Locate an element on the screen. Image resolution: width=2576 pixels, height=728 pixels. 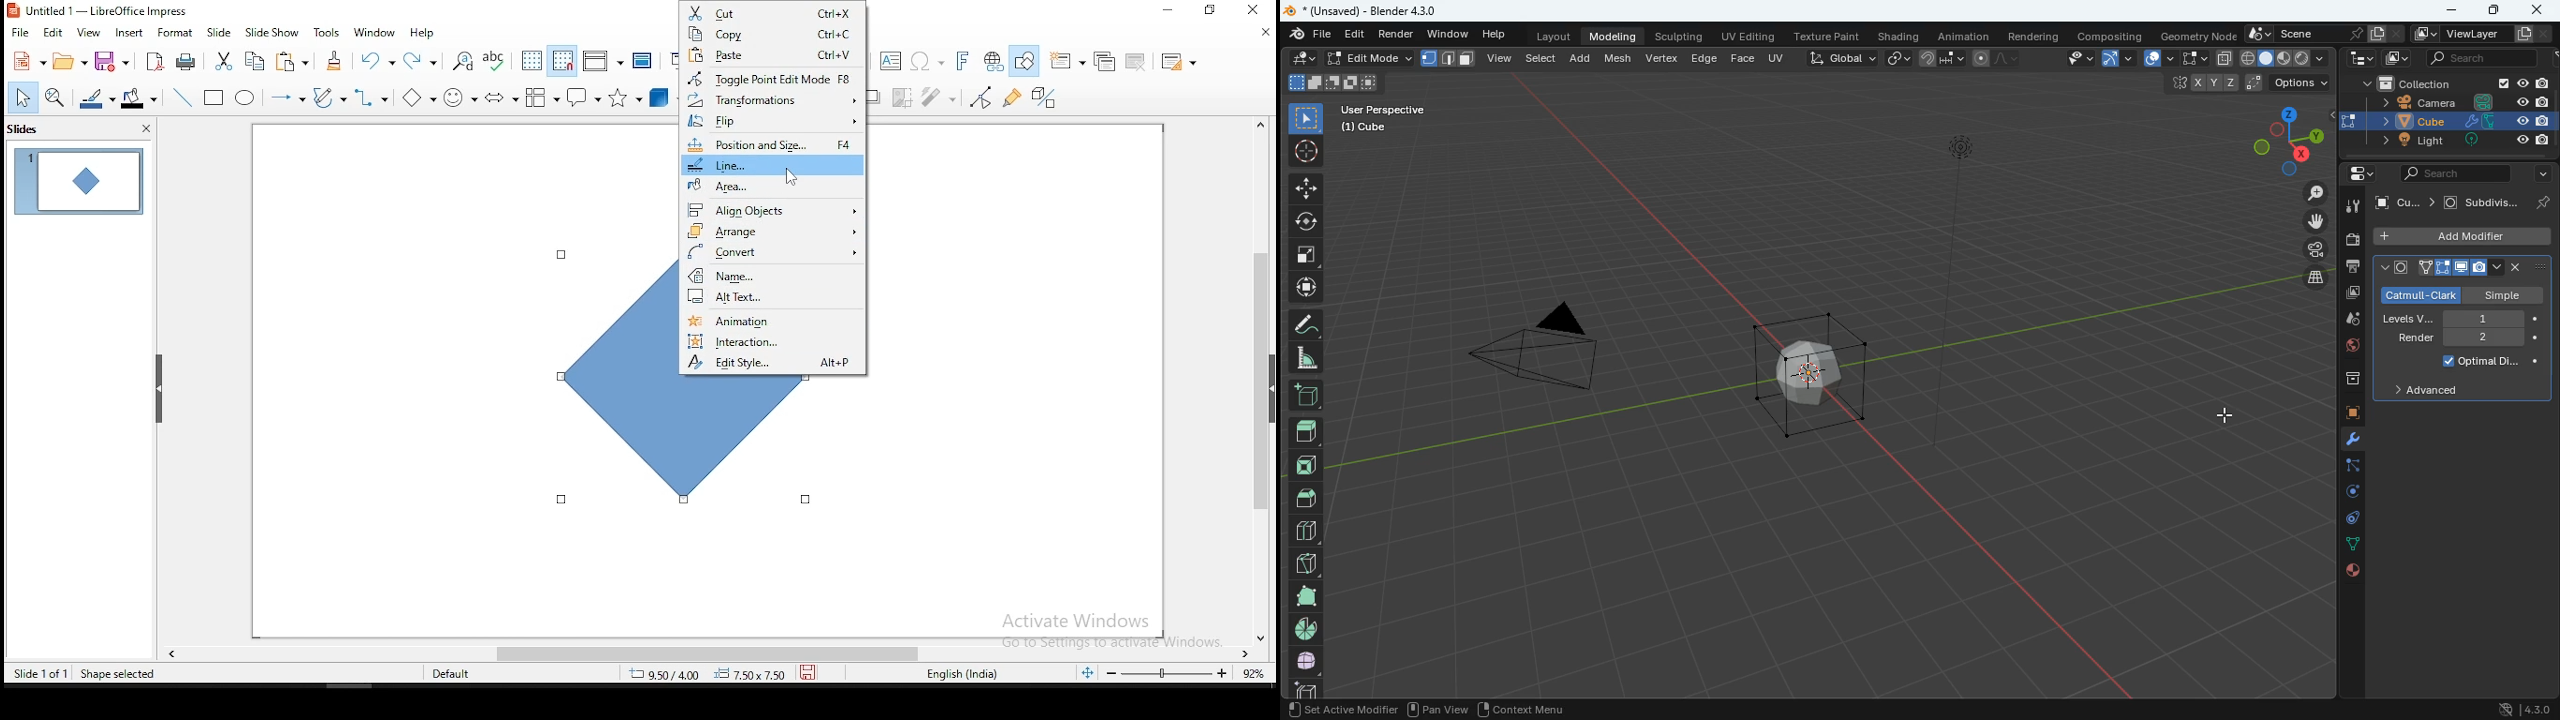
shapes is located at coordinates (1332, 82).